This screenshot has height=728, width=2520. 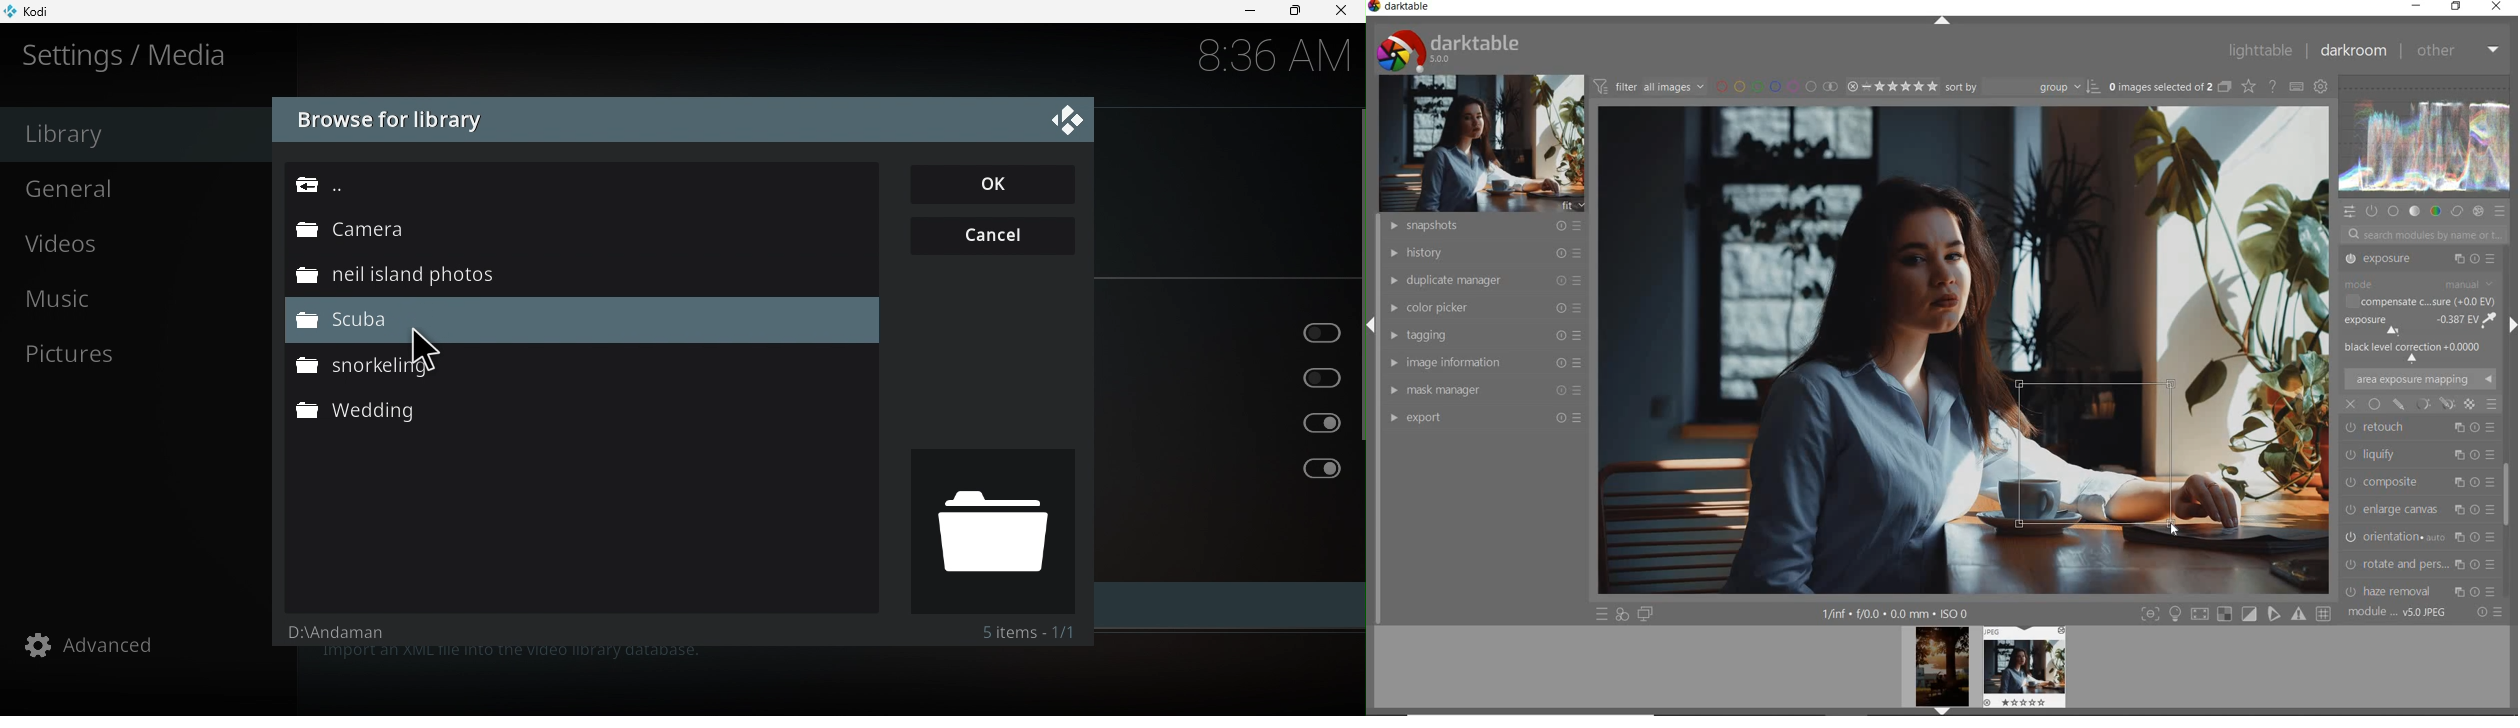 What do you see at coordinates (1229, 469) in the screenshot?
I see `Ignore video extras on scan` at bounding box center [1229, 469].